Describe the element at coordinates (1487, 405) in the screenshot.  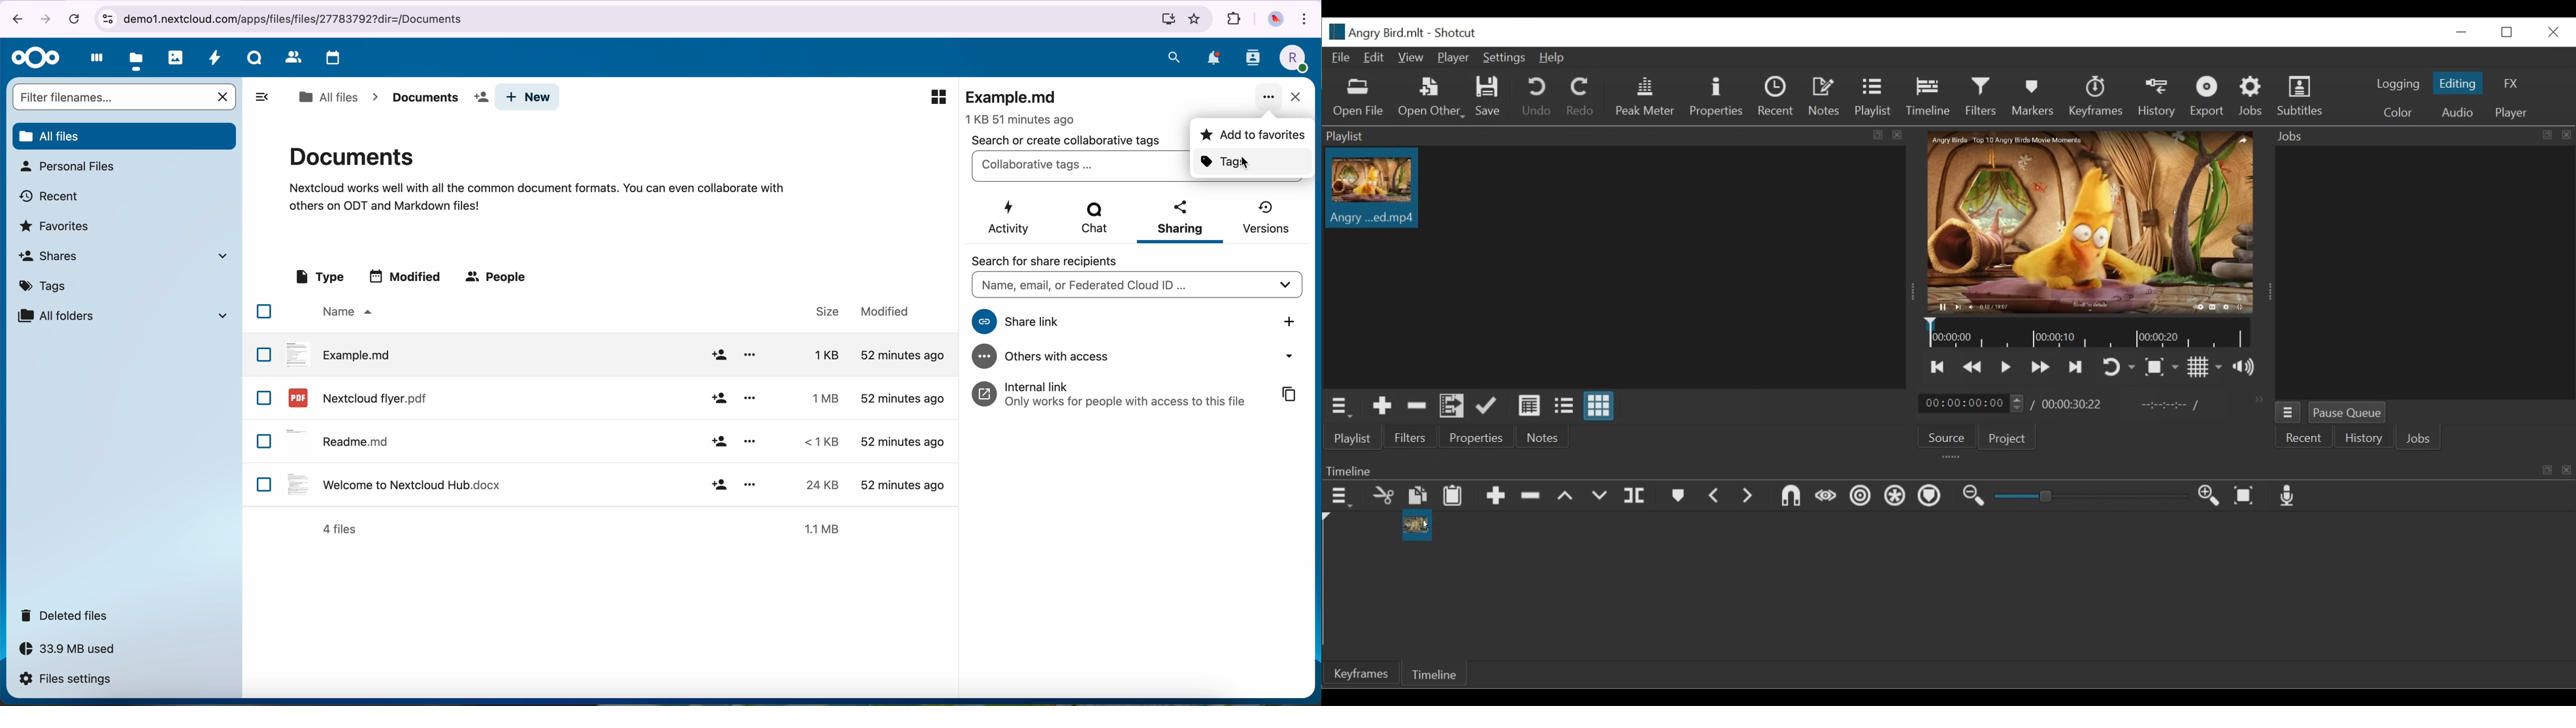
I see `Update` at that location.